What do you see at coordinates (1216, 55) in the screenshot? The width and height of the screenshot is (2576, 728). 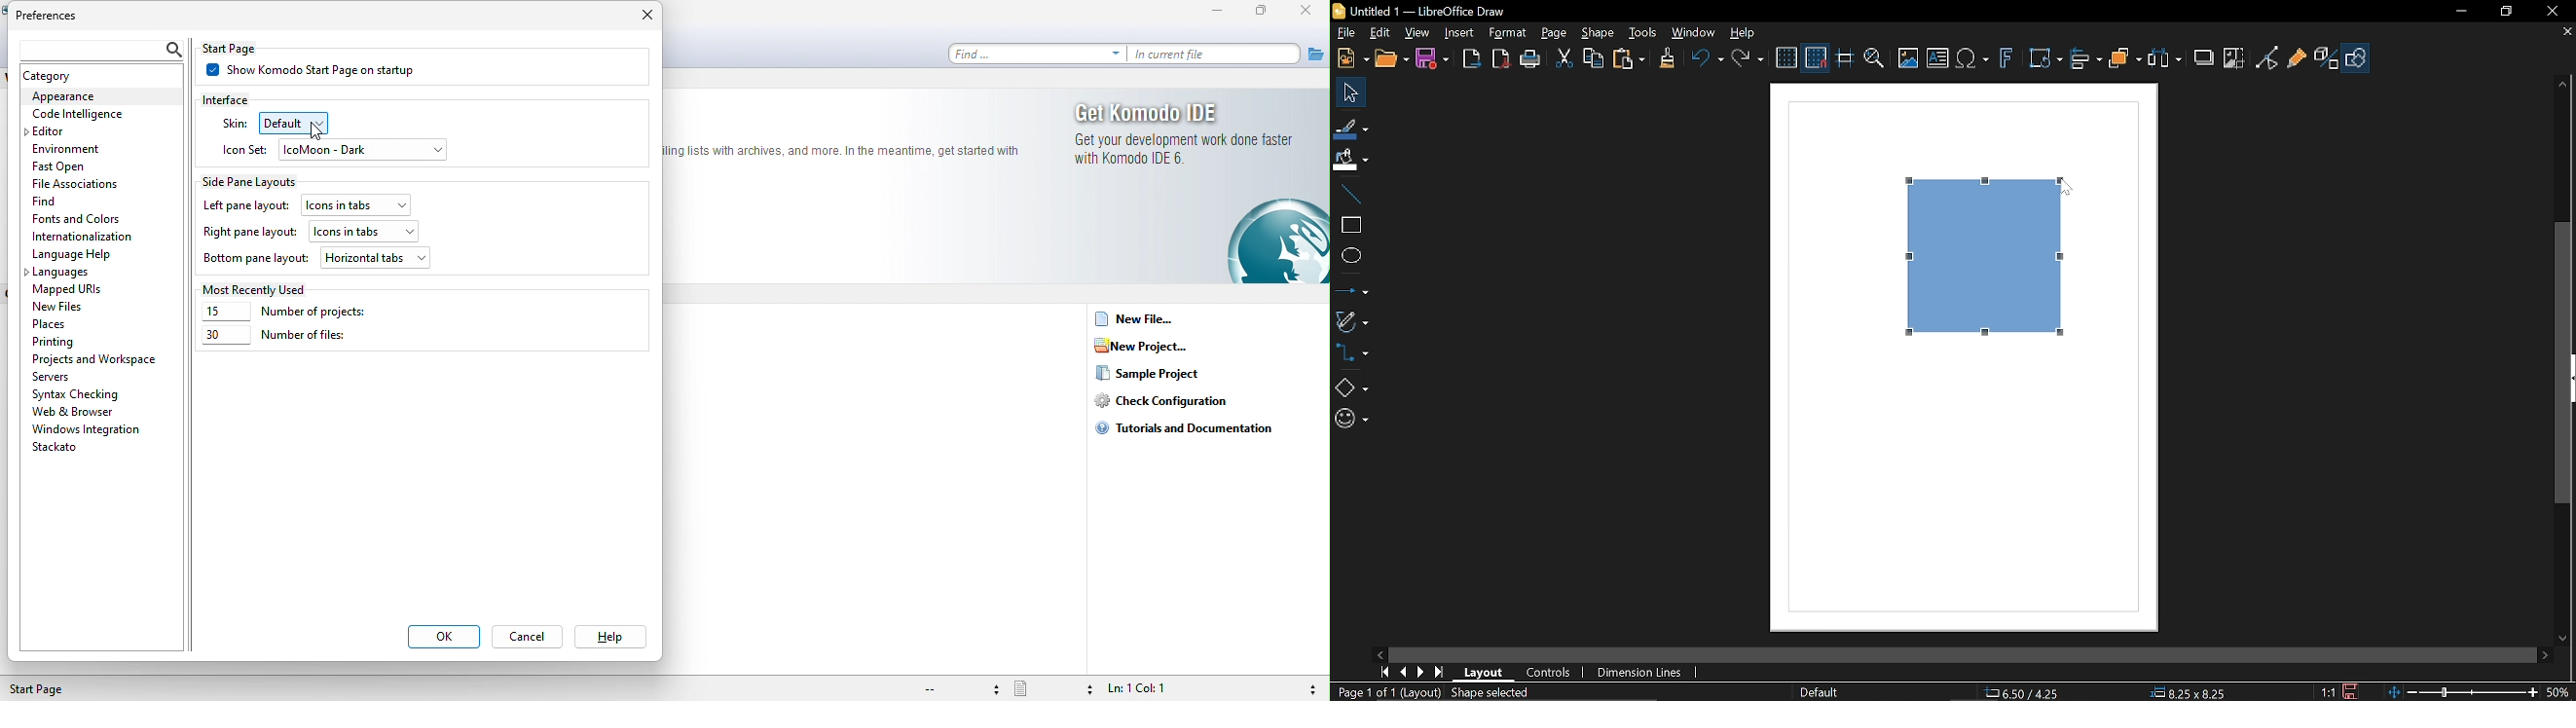 I see `in current file` at bounding box center [1216, 55].